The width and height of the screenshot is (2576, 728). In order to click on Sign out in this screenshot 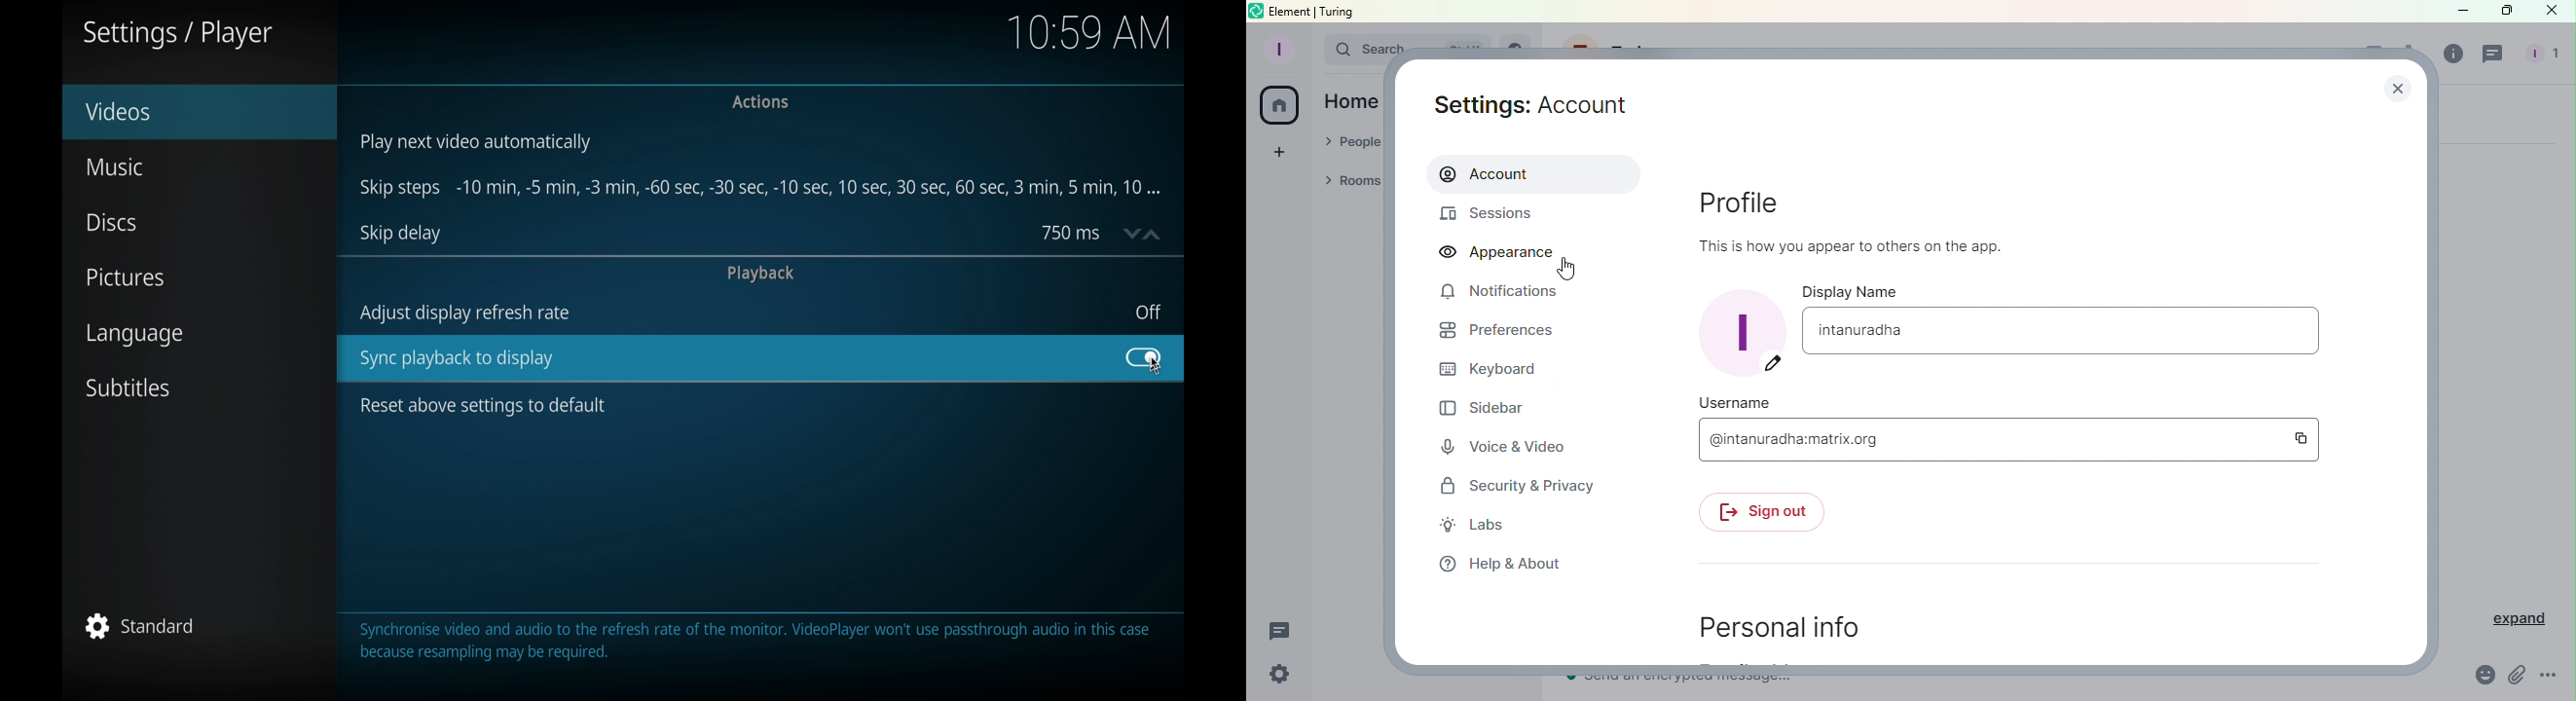, I will do `click(1761, 511)`.